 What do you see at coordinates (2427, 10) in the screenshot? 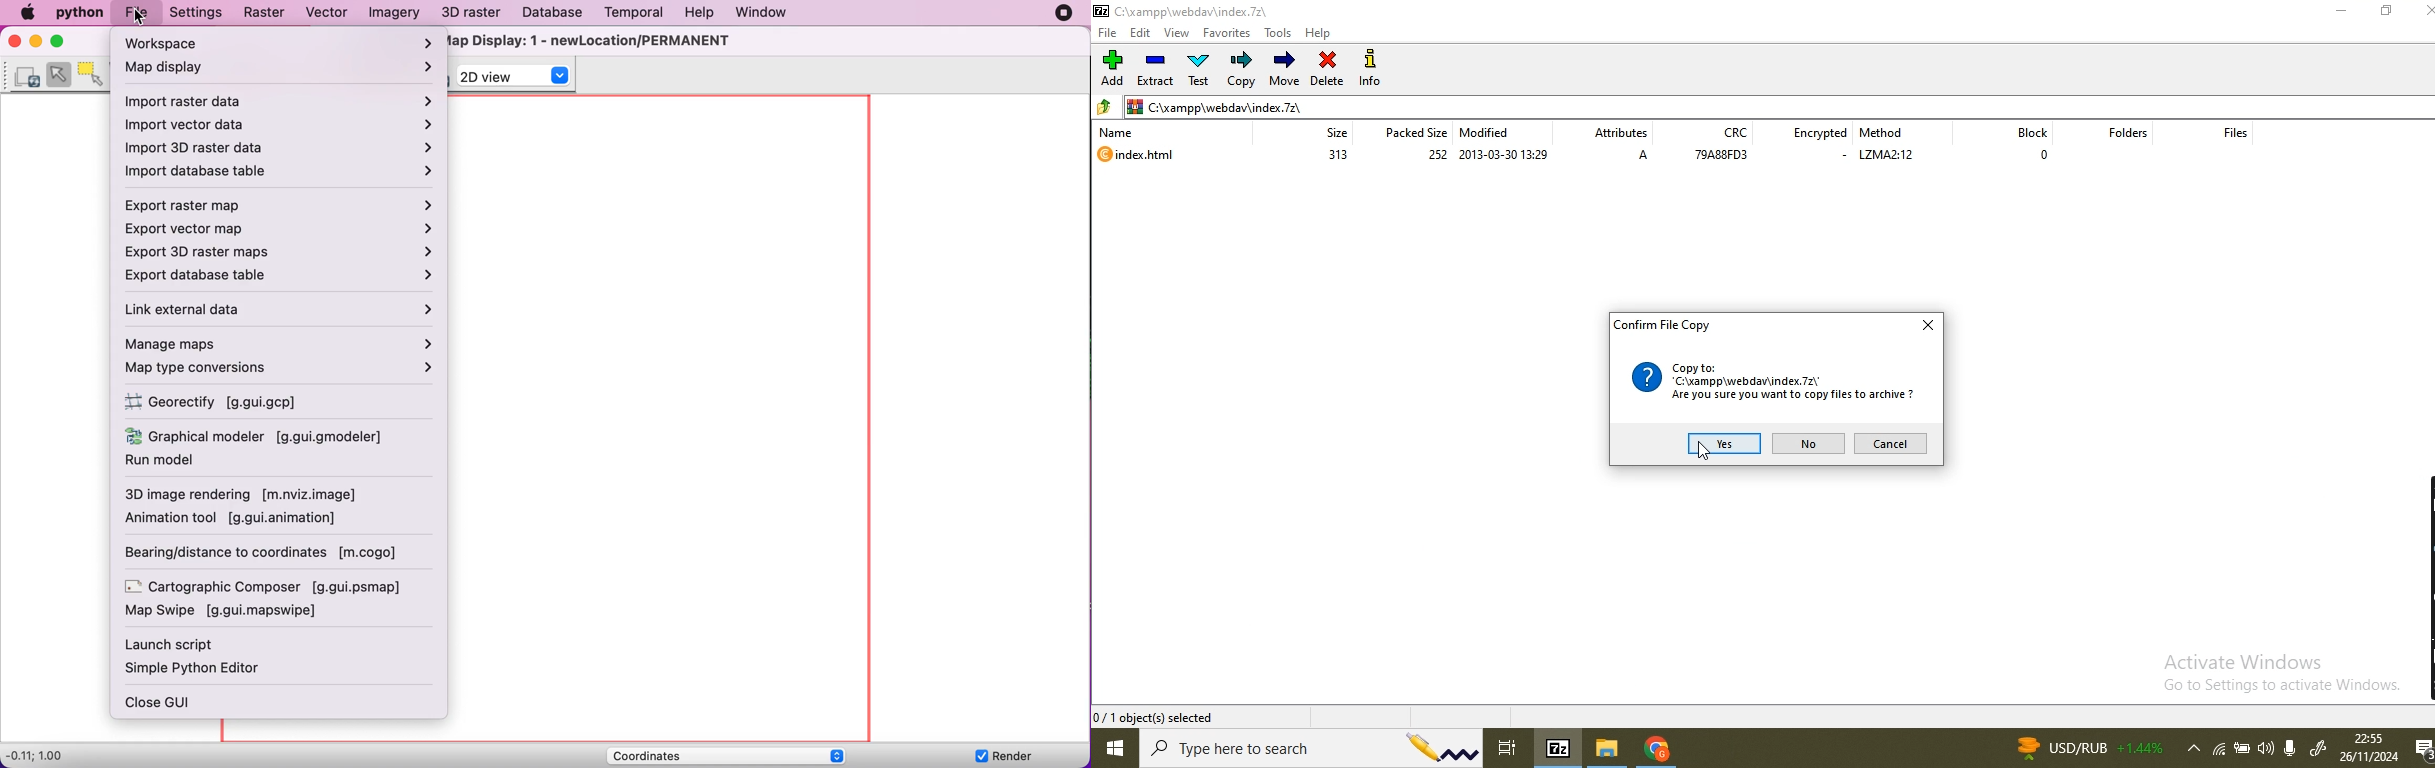
I see `close` at bounding box center [2427, 10].